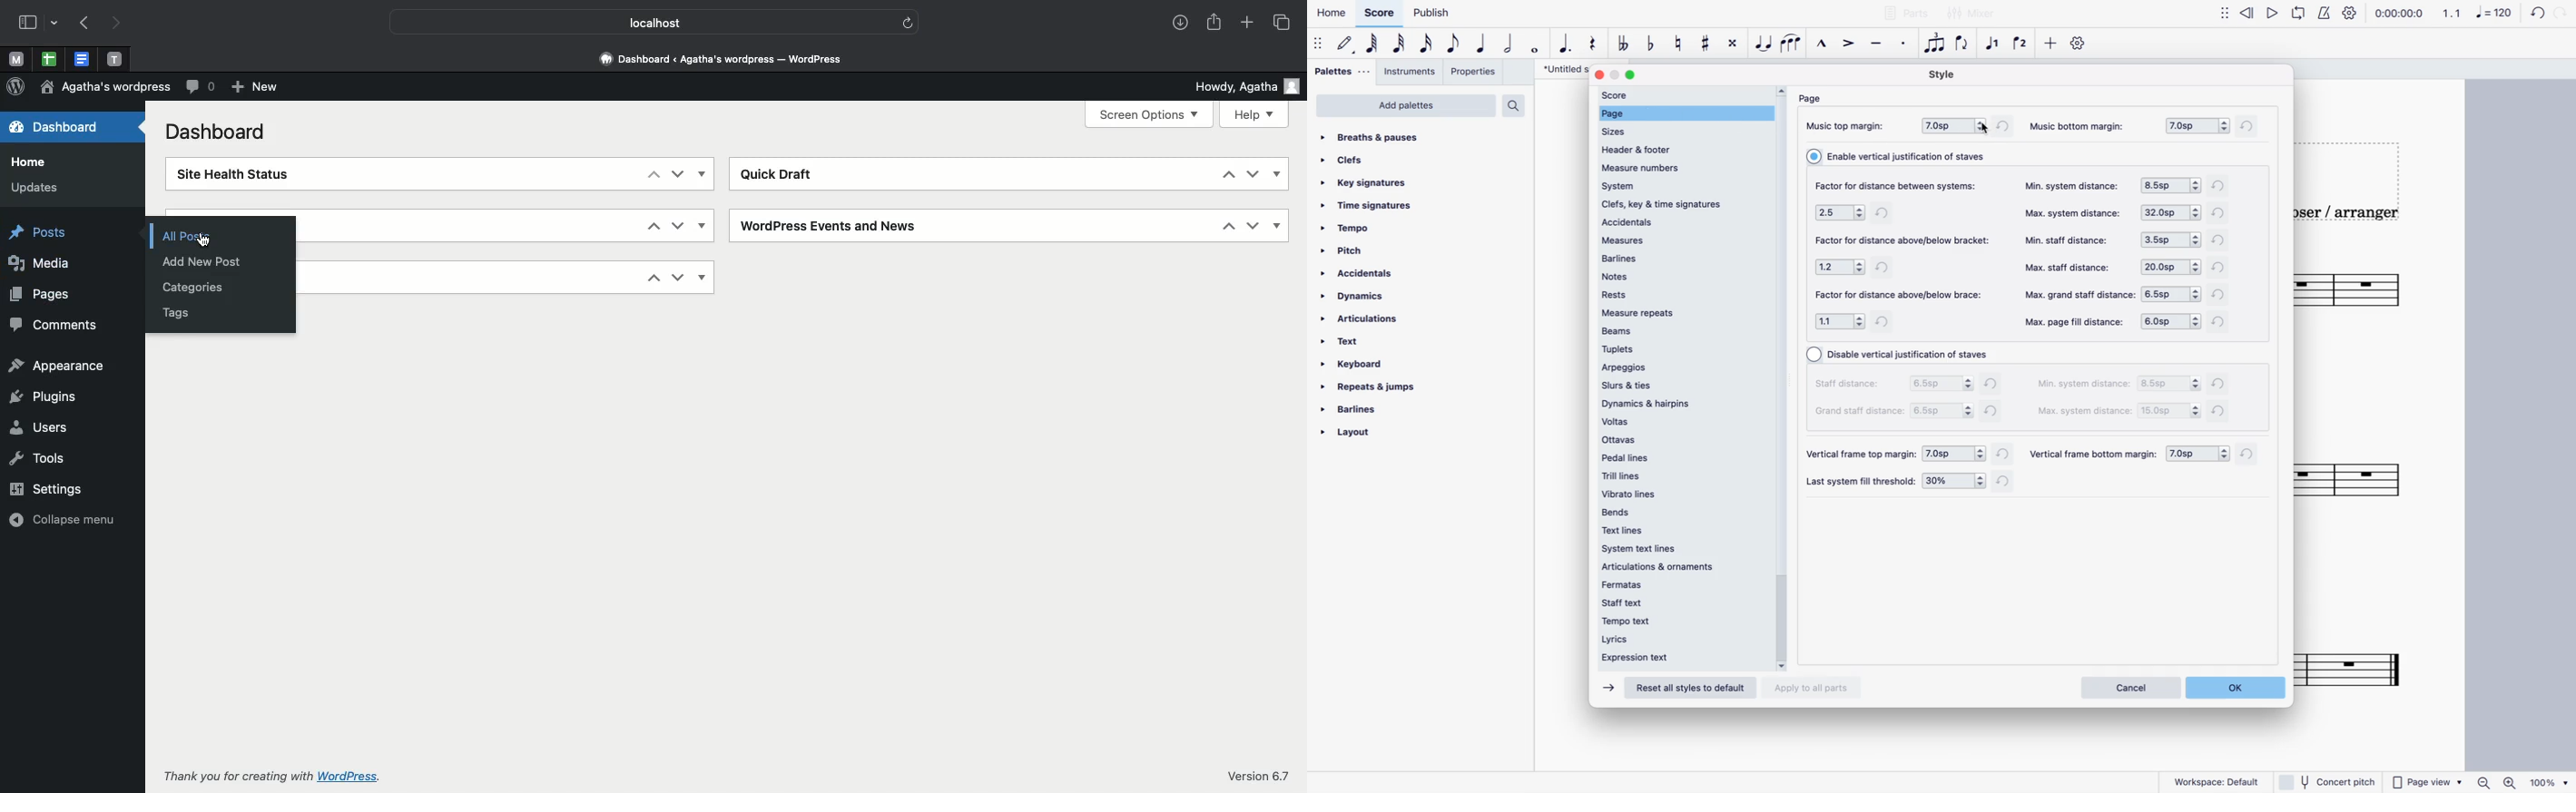 Image resolution: width=2576 pixels, height=812 pixels. Describe the element at coordinates (1228, 226) in the screenshot. I see `Up` at that location.